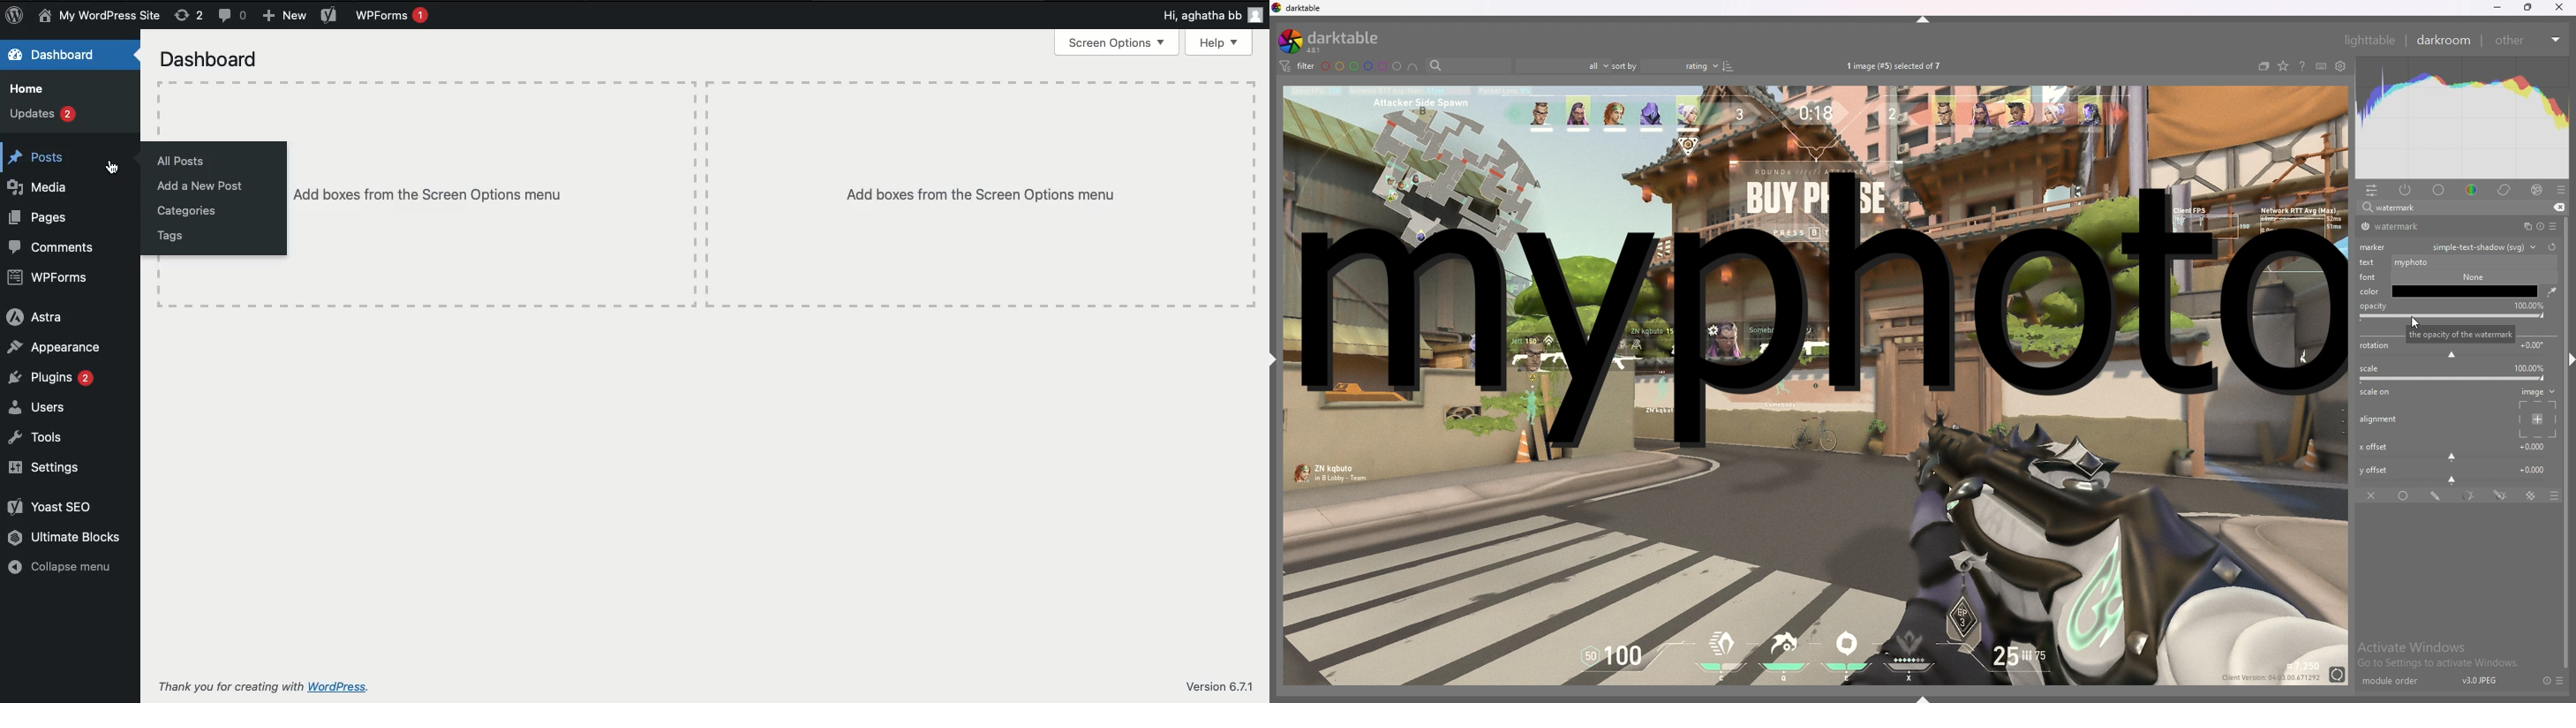 This screenshot has width=2576, height=728. I want to click on Posts, so click(41, 159).